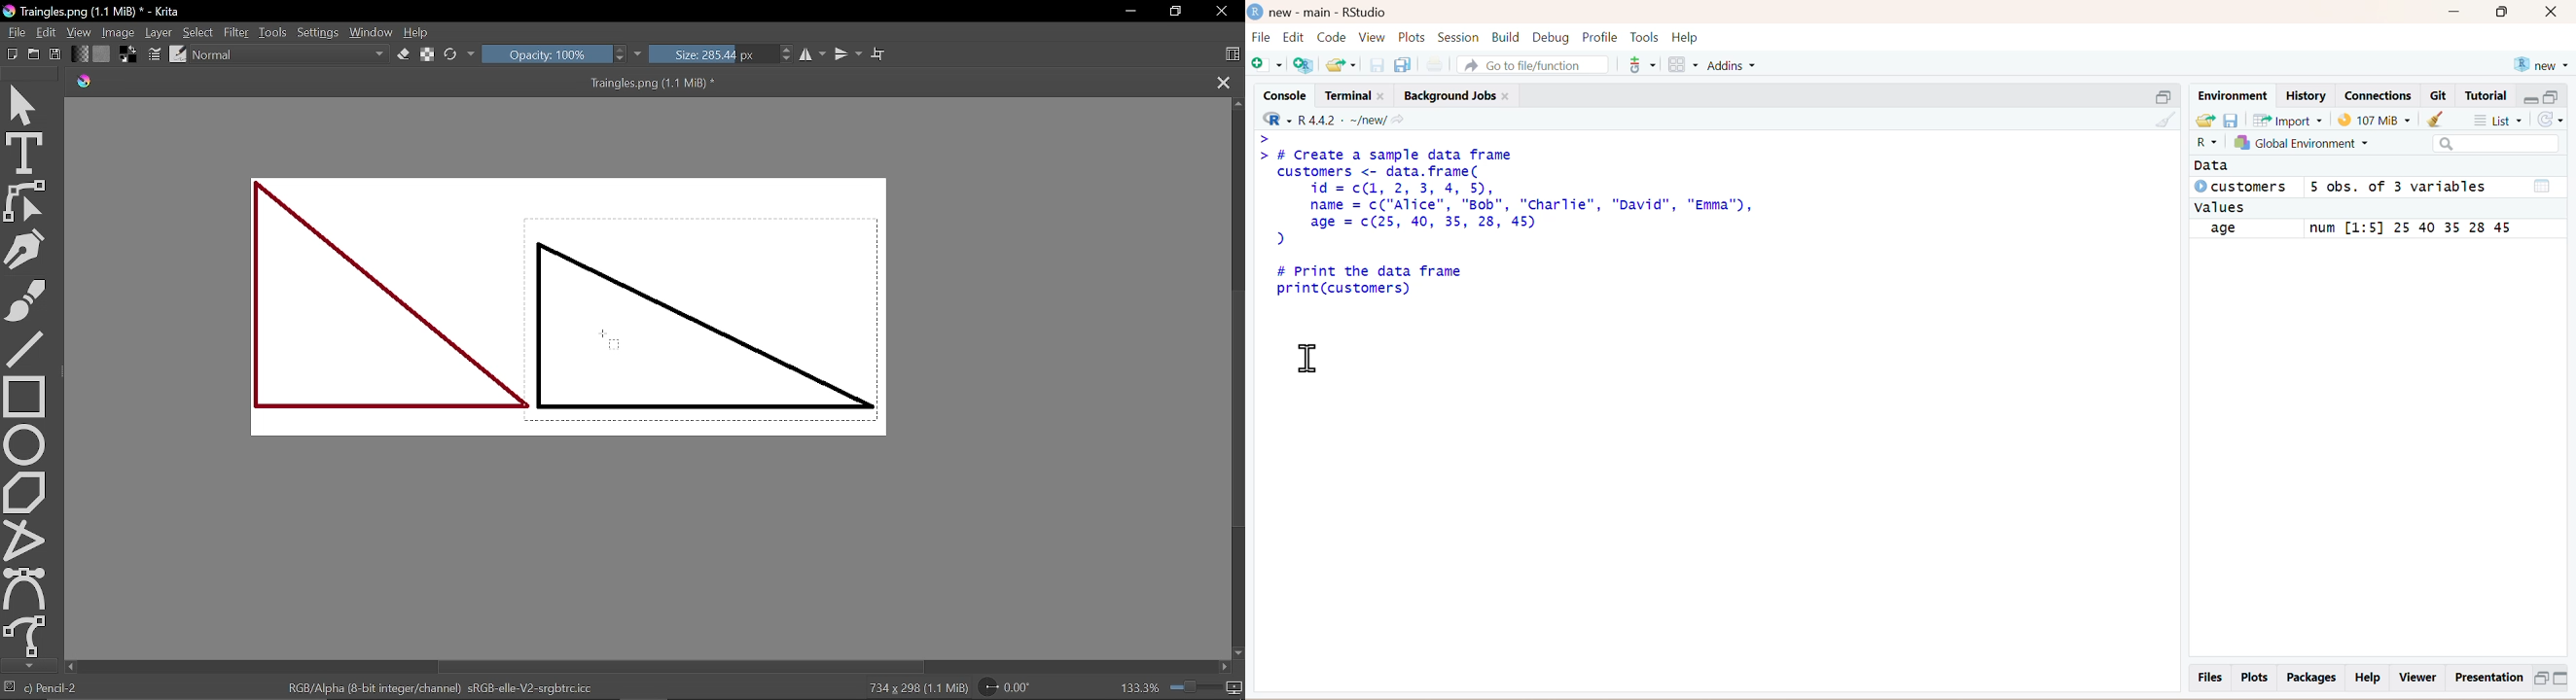 This screenshot has height=700, width=2576. What do you see at coordinates (1530, 63) in the screenshot?
I see `A Go to file/function` at bounding box center [1530, 63].